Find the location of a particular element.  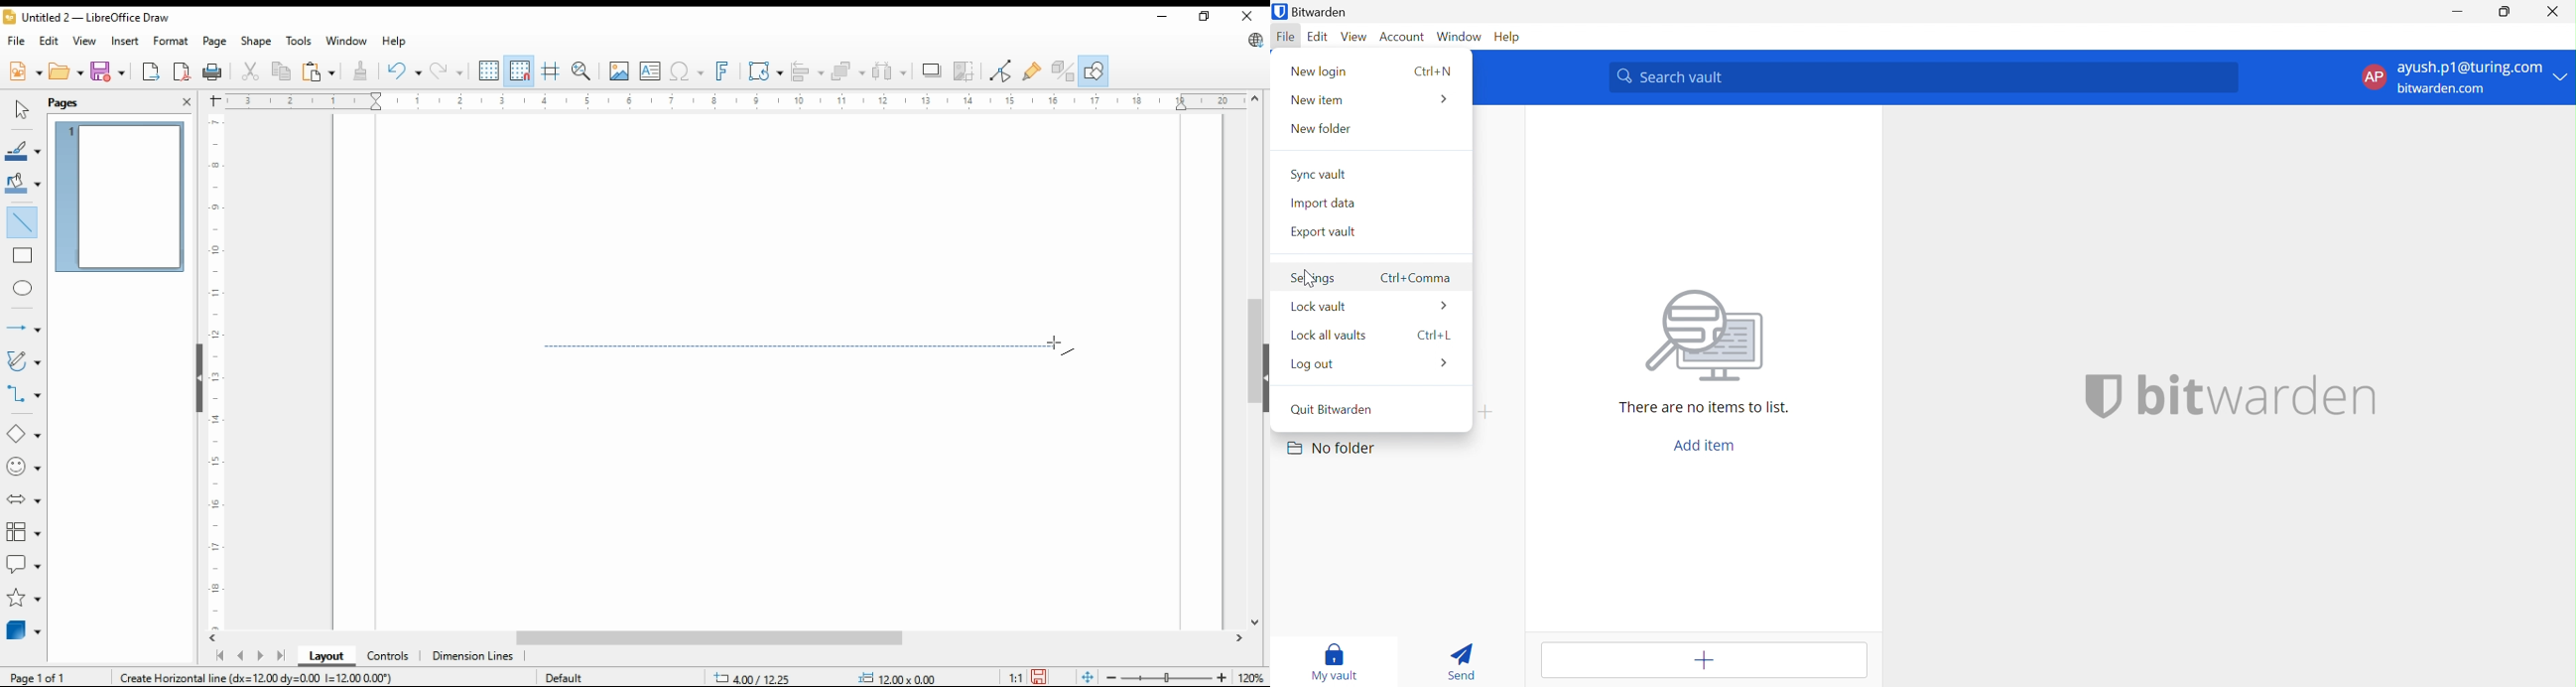

mouse pointer is located at coordinates (1061, 346).